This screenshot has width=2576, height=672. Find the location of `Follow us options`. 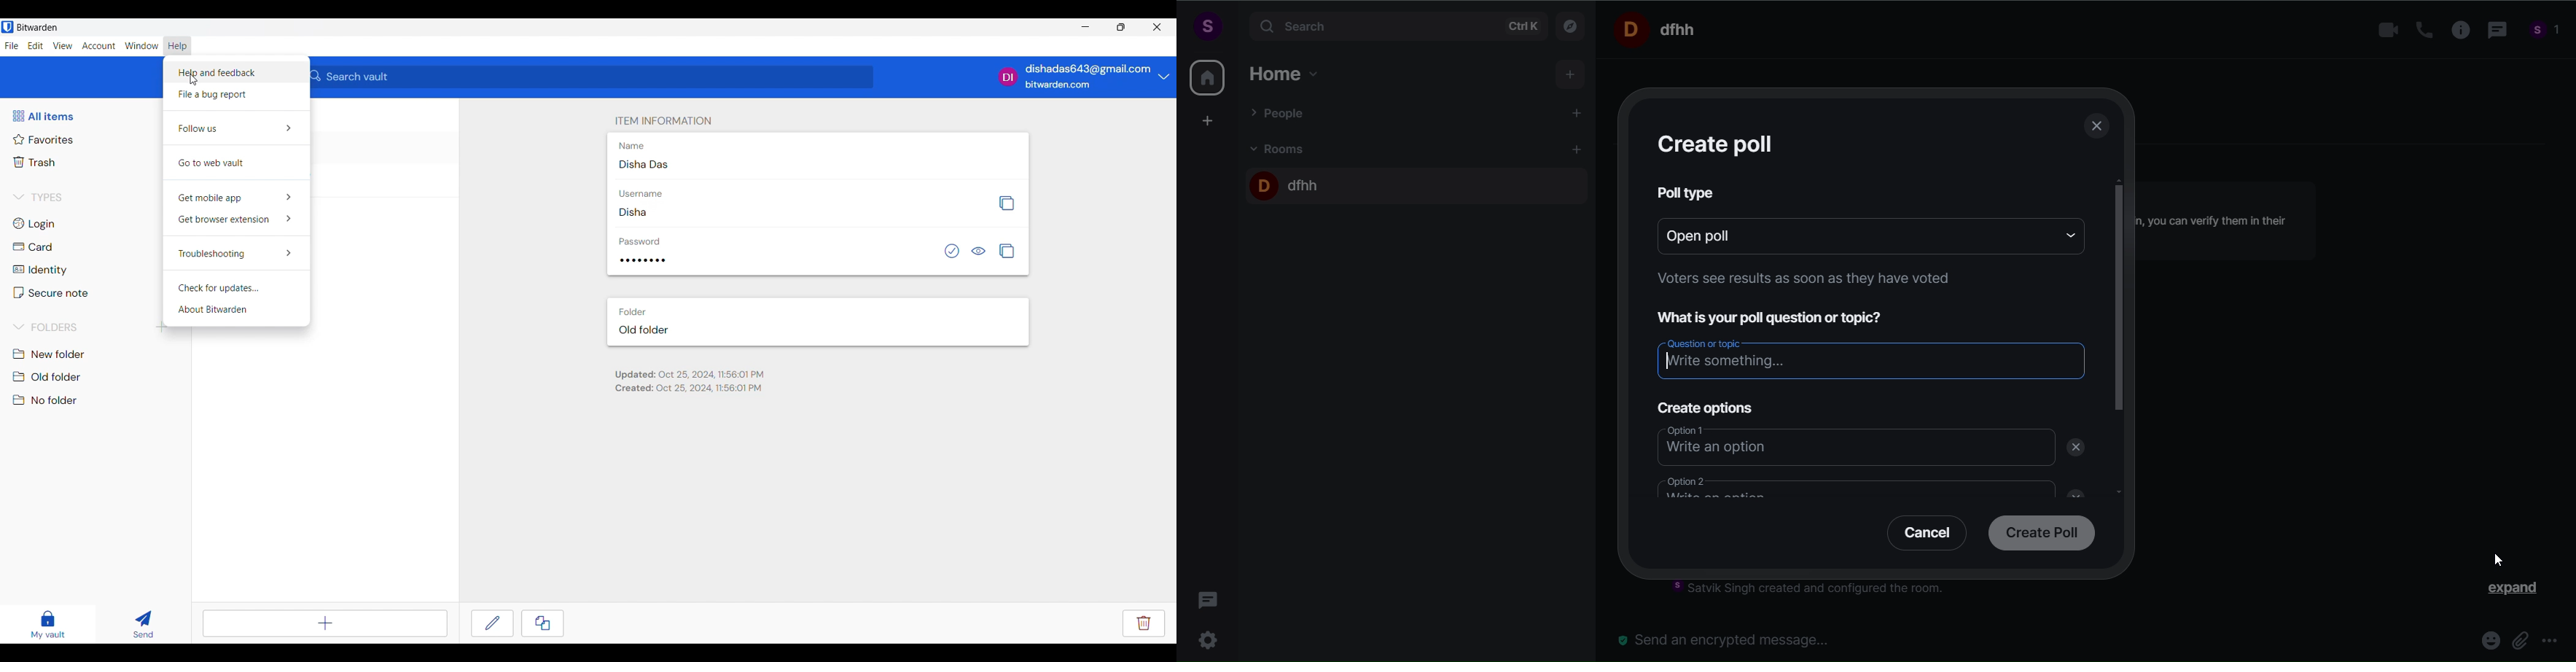

Follow us options is located at coordinates (237, 128).